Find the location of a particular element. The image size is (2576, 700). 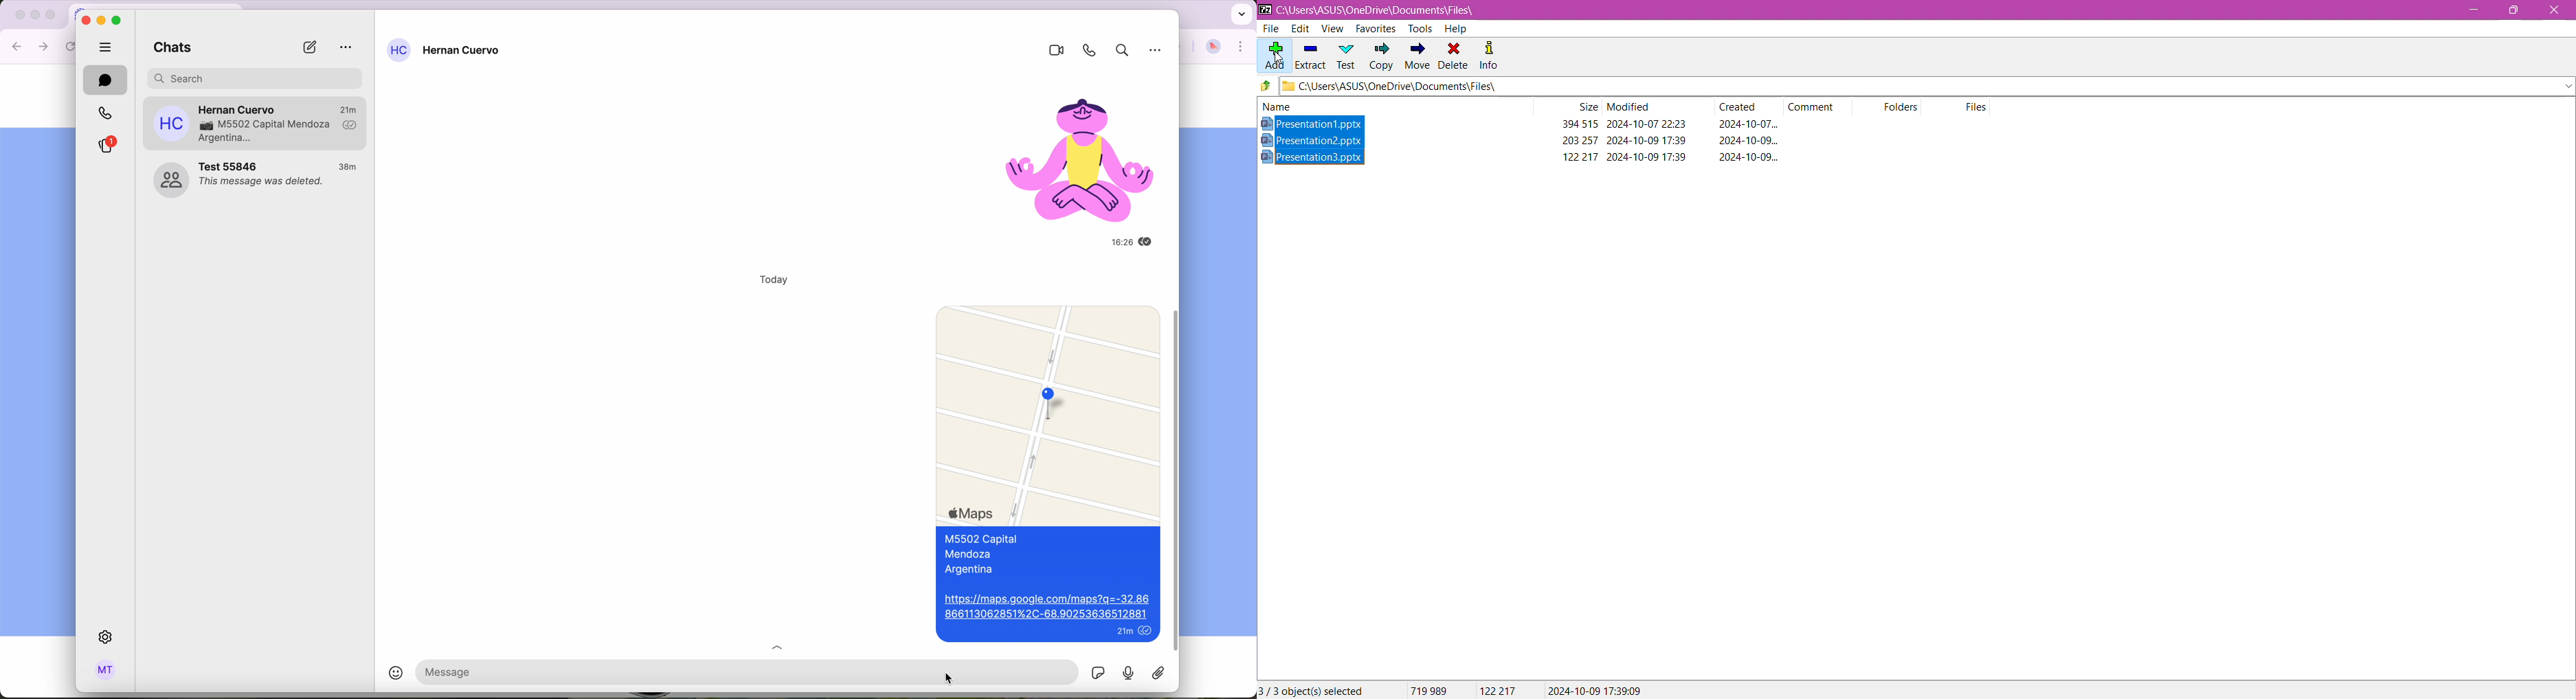

screen buttons is located at coordinates (102, 19).